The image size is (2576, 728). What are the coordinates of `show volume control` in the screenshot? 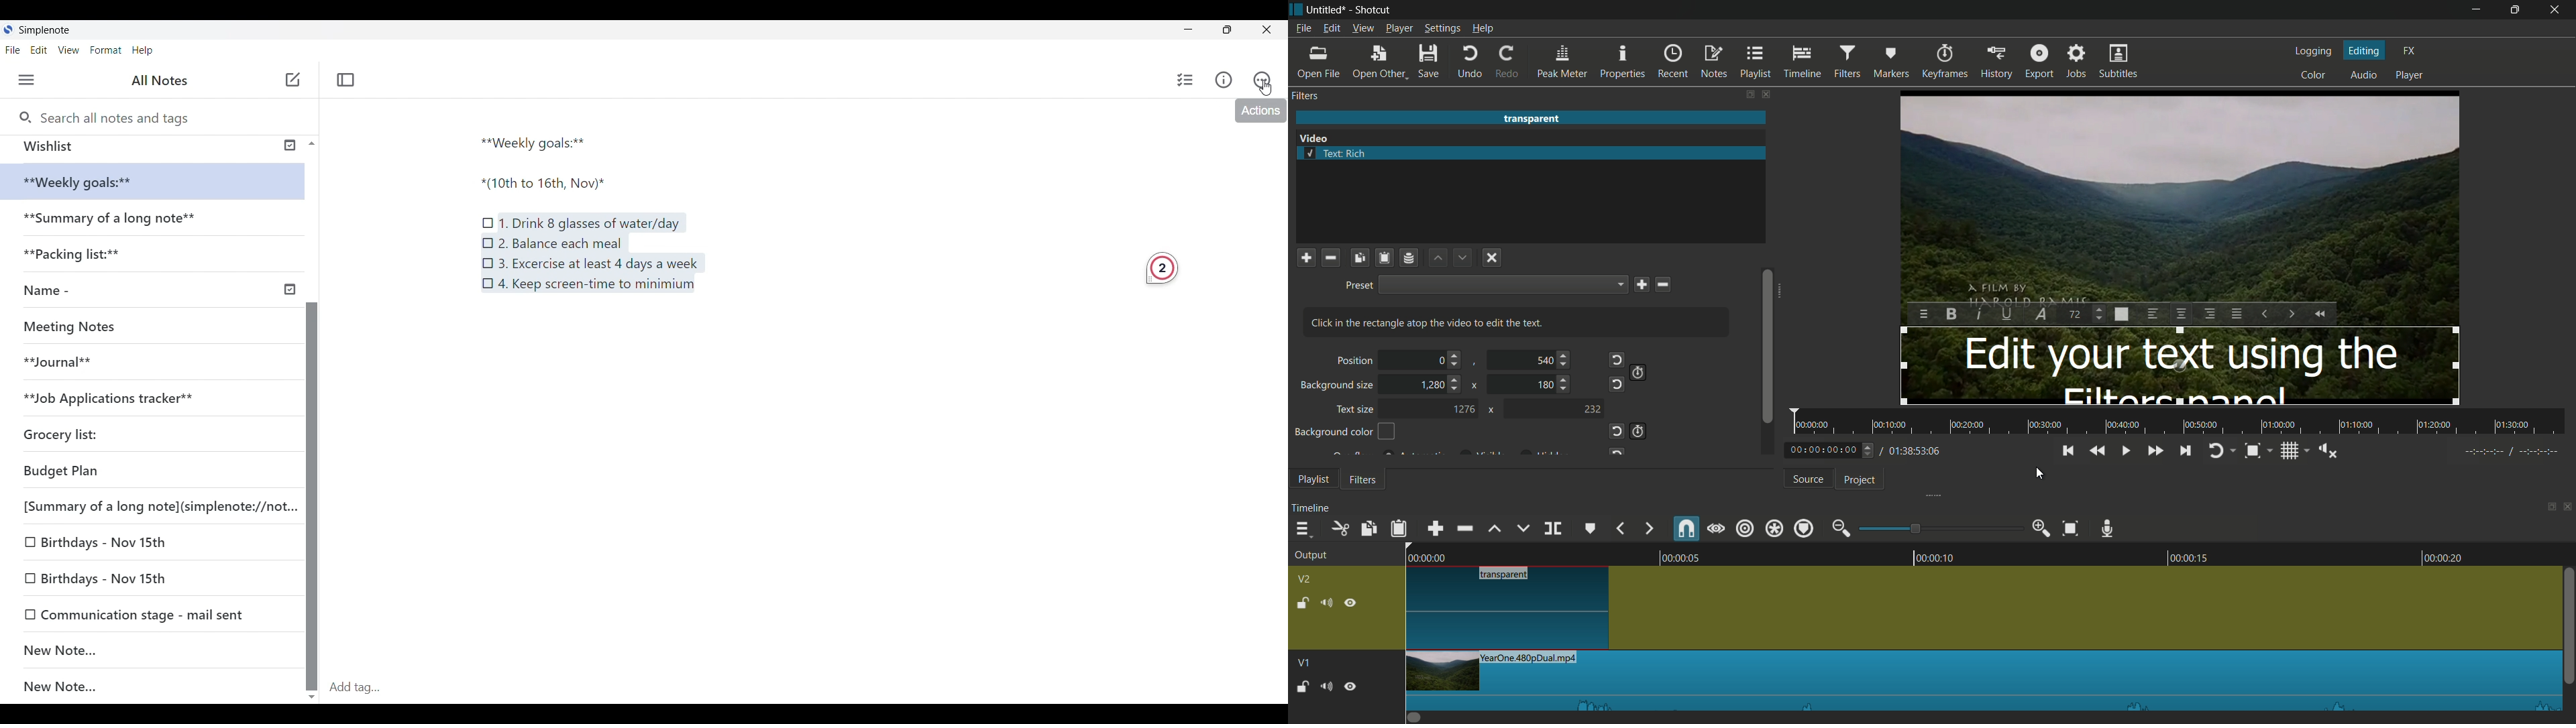 It's located at (2327, 449).